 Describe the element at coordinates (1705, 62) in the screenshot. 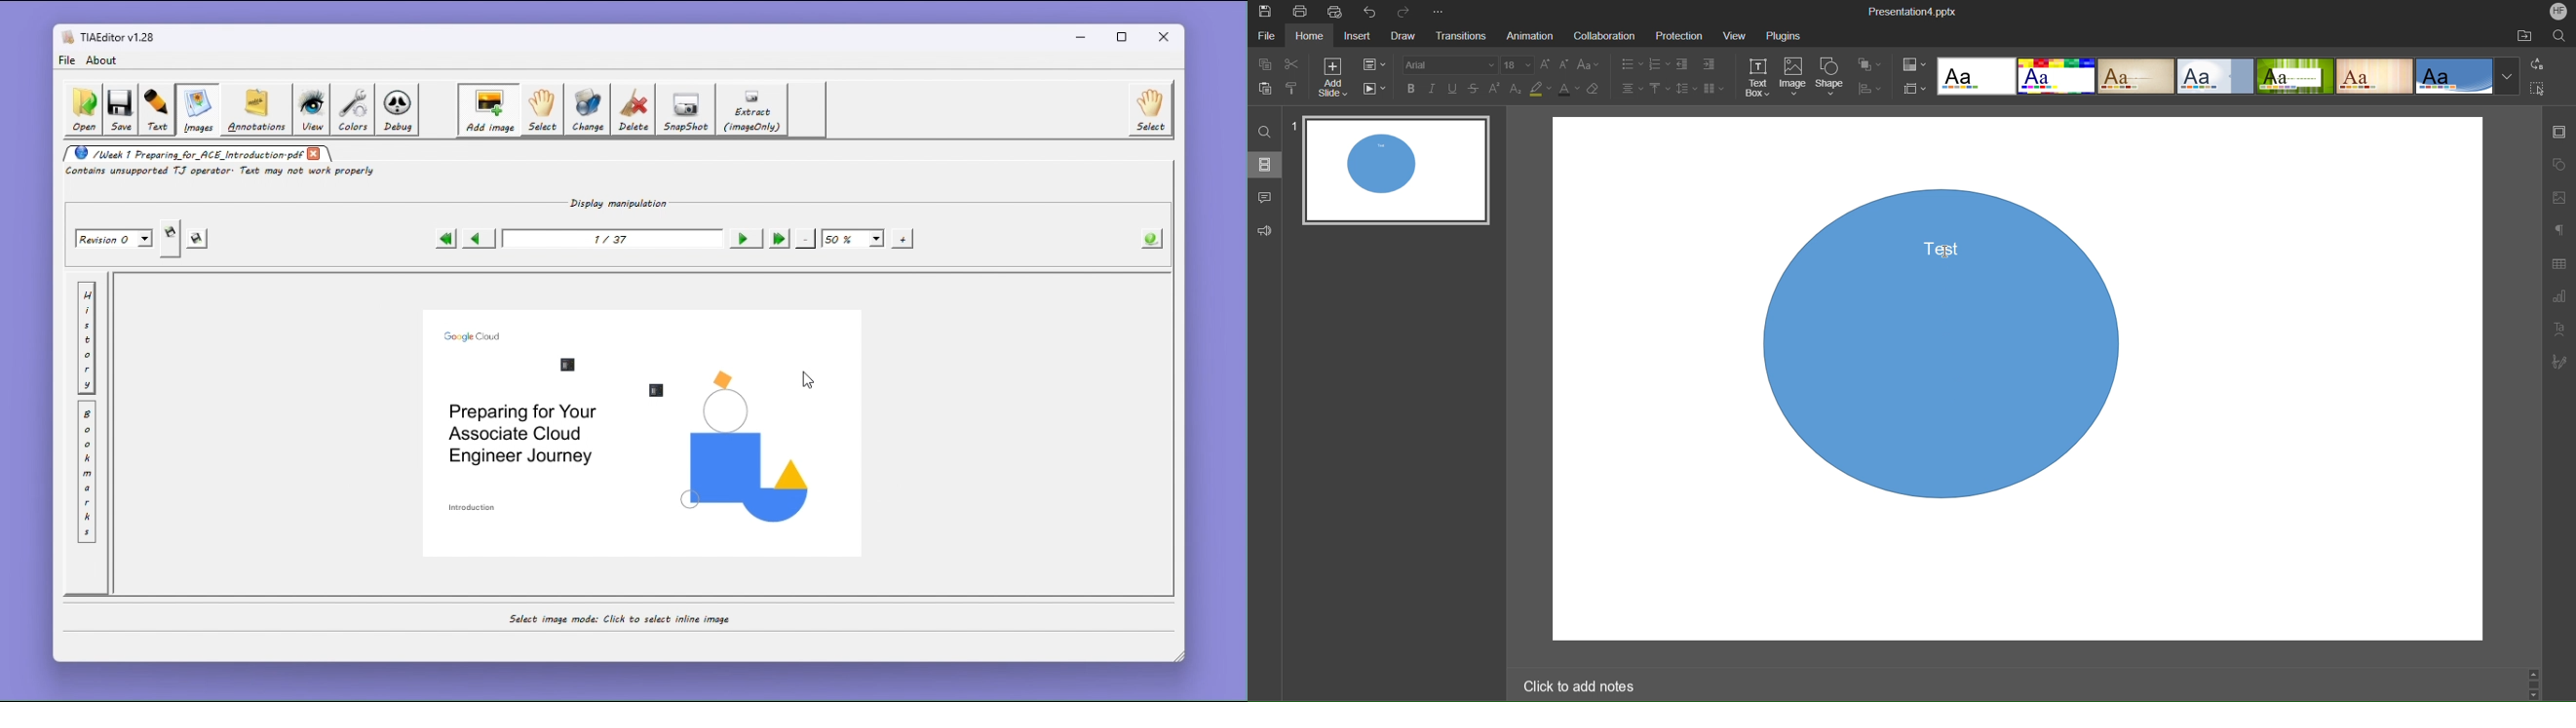

I see `Indents` at that location.